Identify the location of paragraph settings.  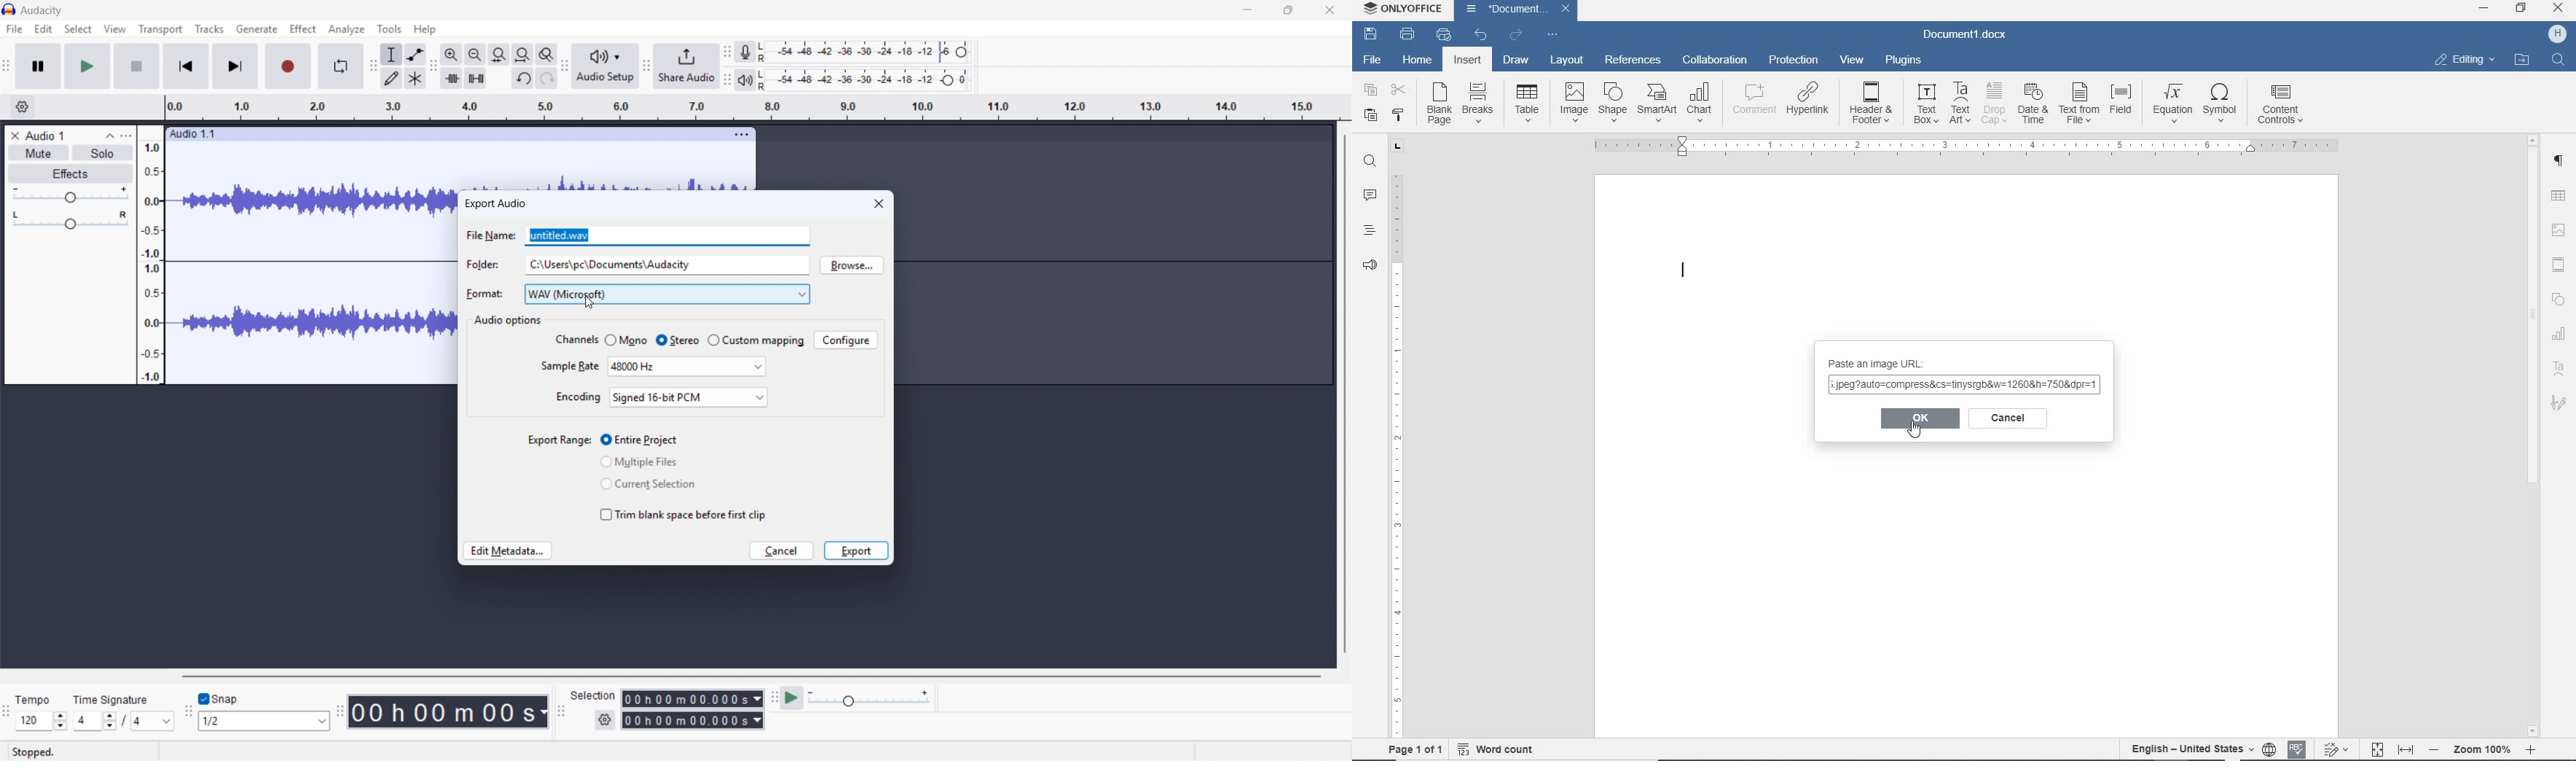
(2561, 163).